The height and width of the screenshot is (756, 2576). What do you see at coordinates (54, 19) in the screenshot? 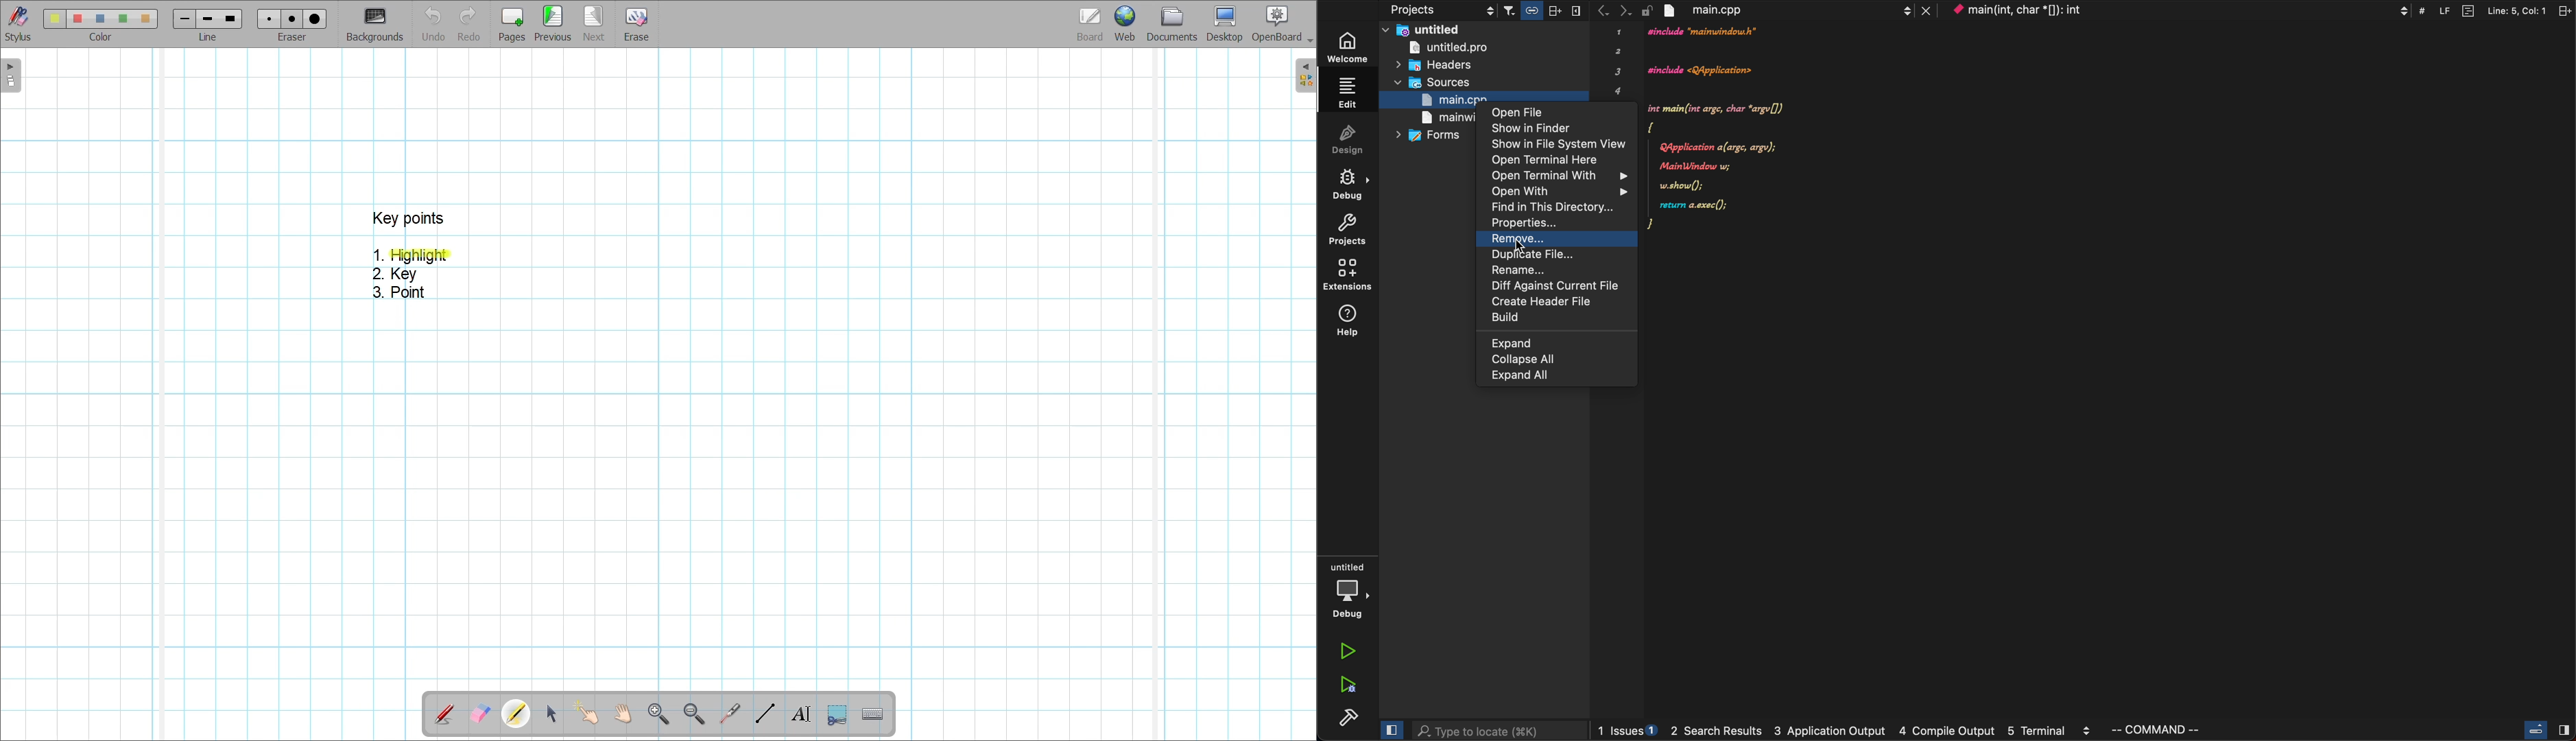
I see `Color 1` at bounding box center [54, 19].